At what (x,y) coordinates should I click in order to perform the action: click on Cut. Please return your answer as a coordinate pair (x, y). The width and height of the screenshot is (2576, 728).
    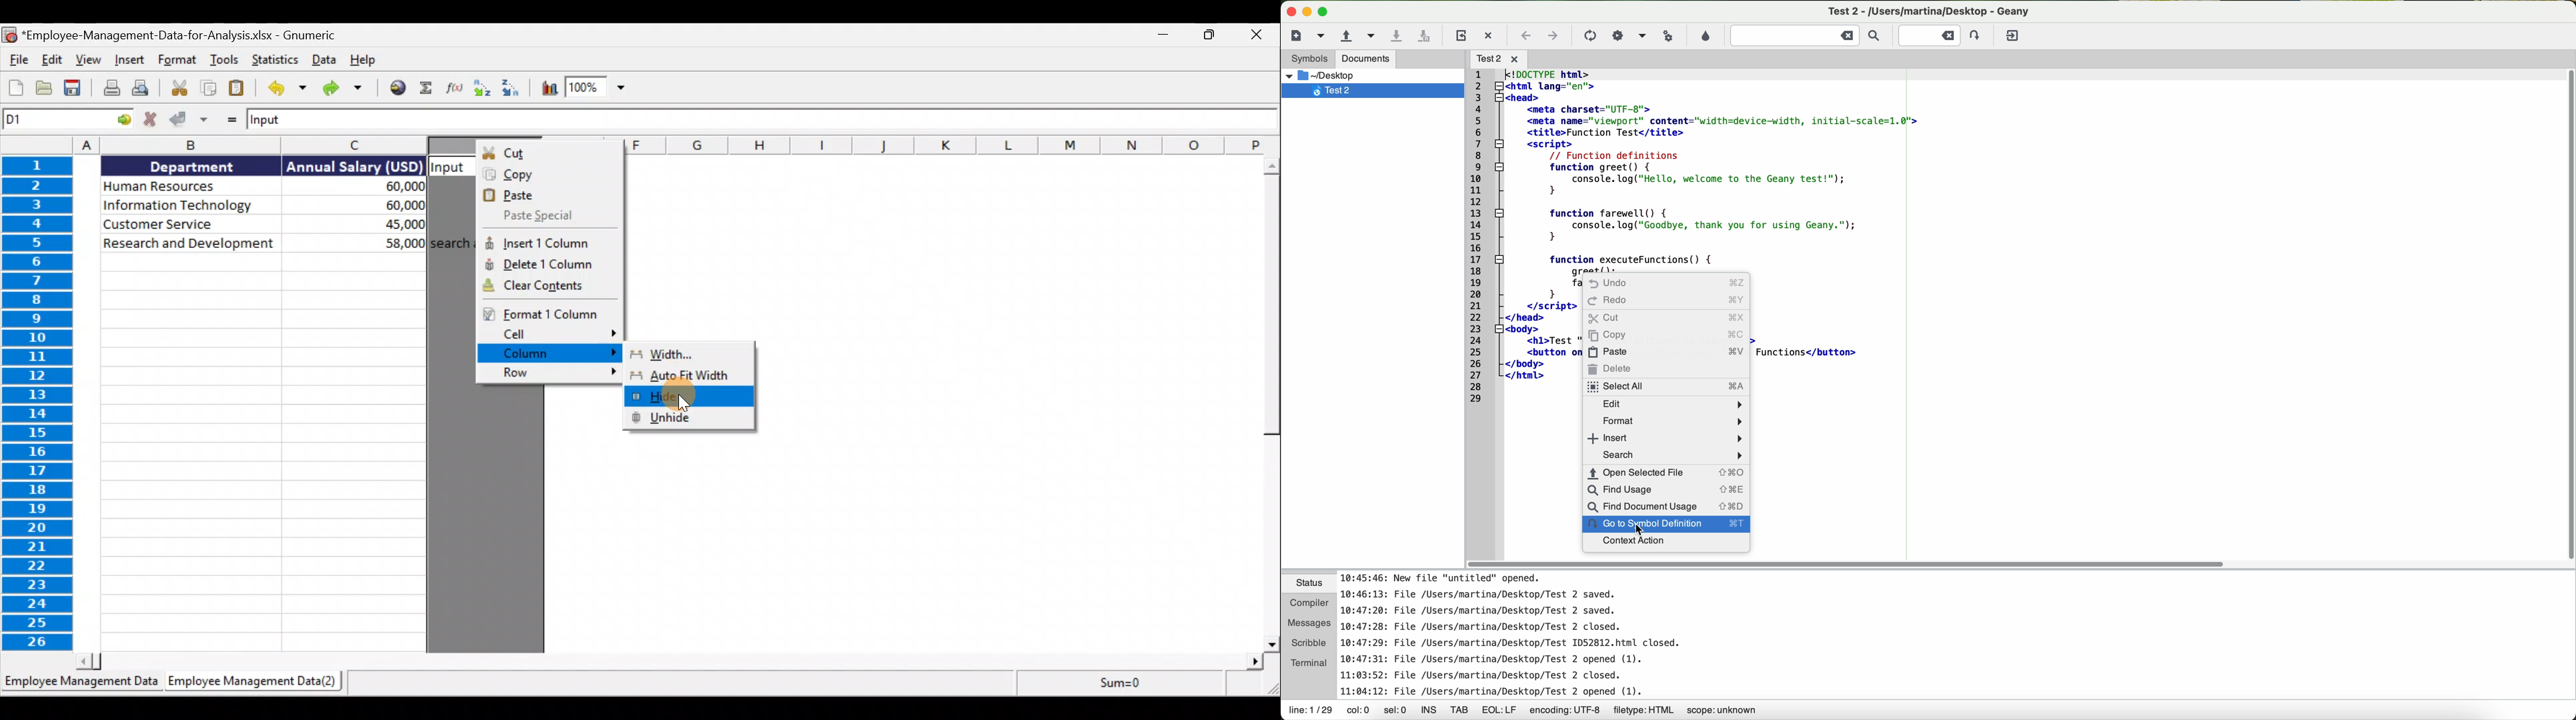
    Looking at the image, I should click on (550, 153).